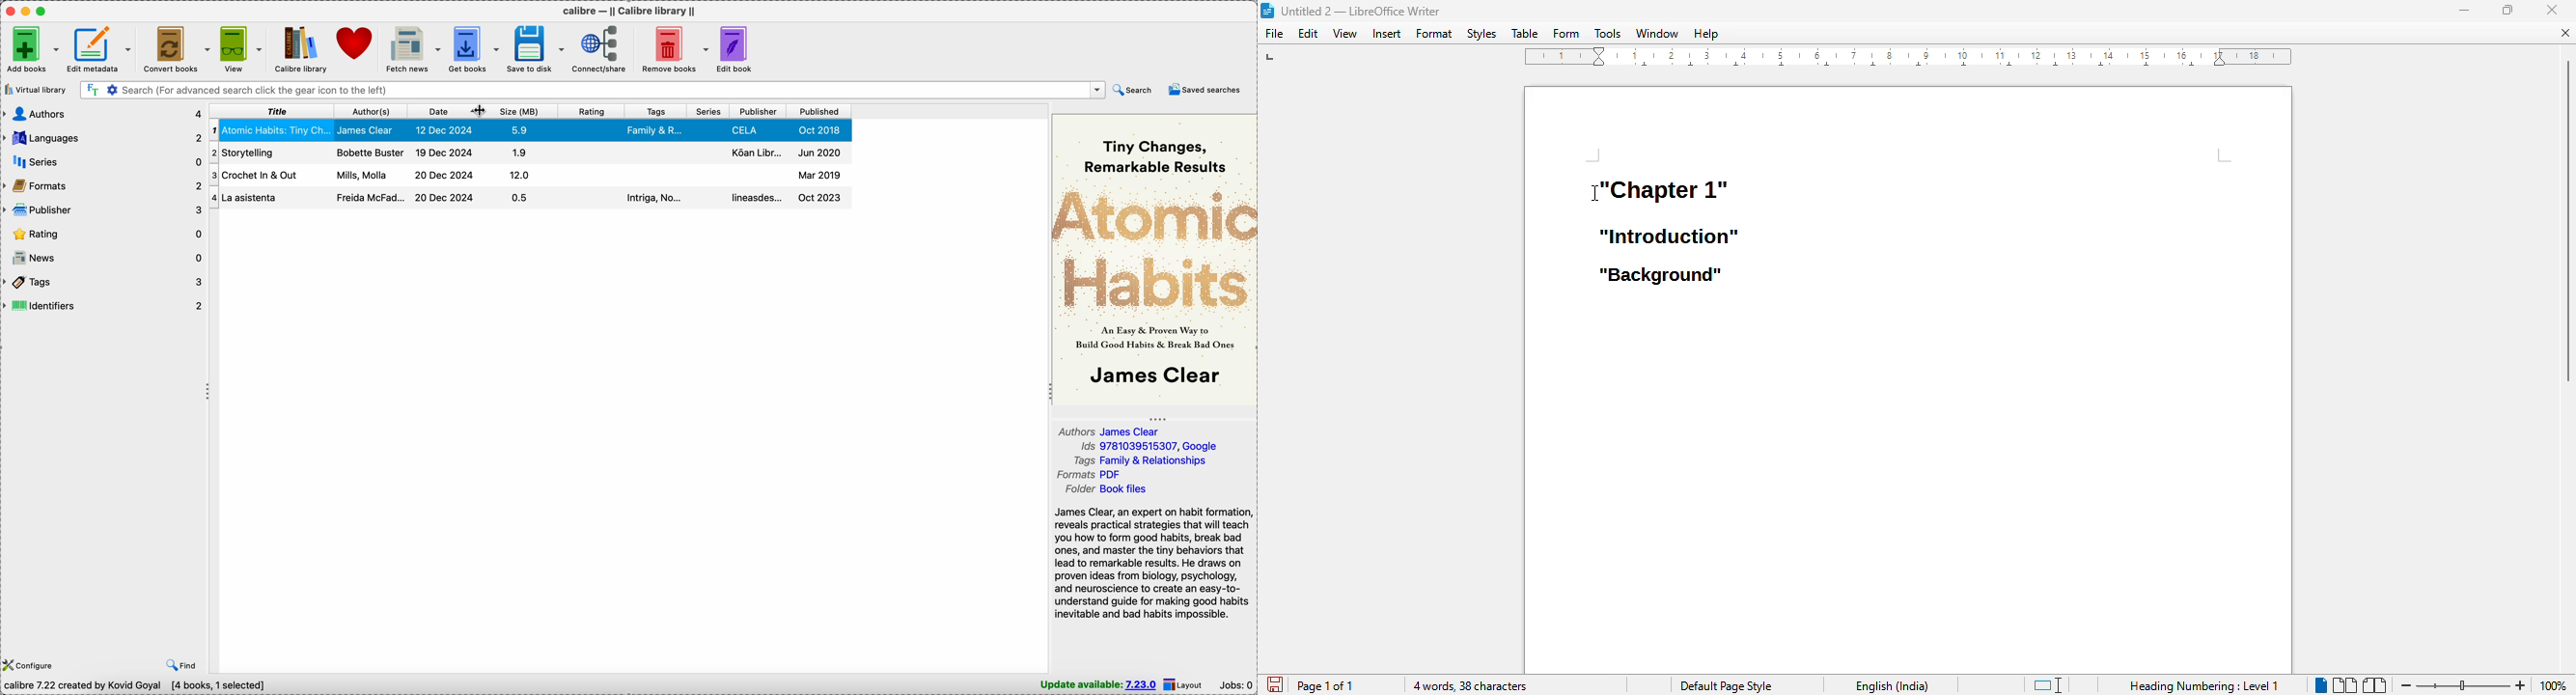 The image size is (2576, 700). I want to click on styles, so click(1482, 33).